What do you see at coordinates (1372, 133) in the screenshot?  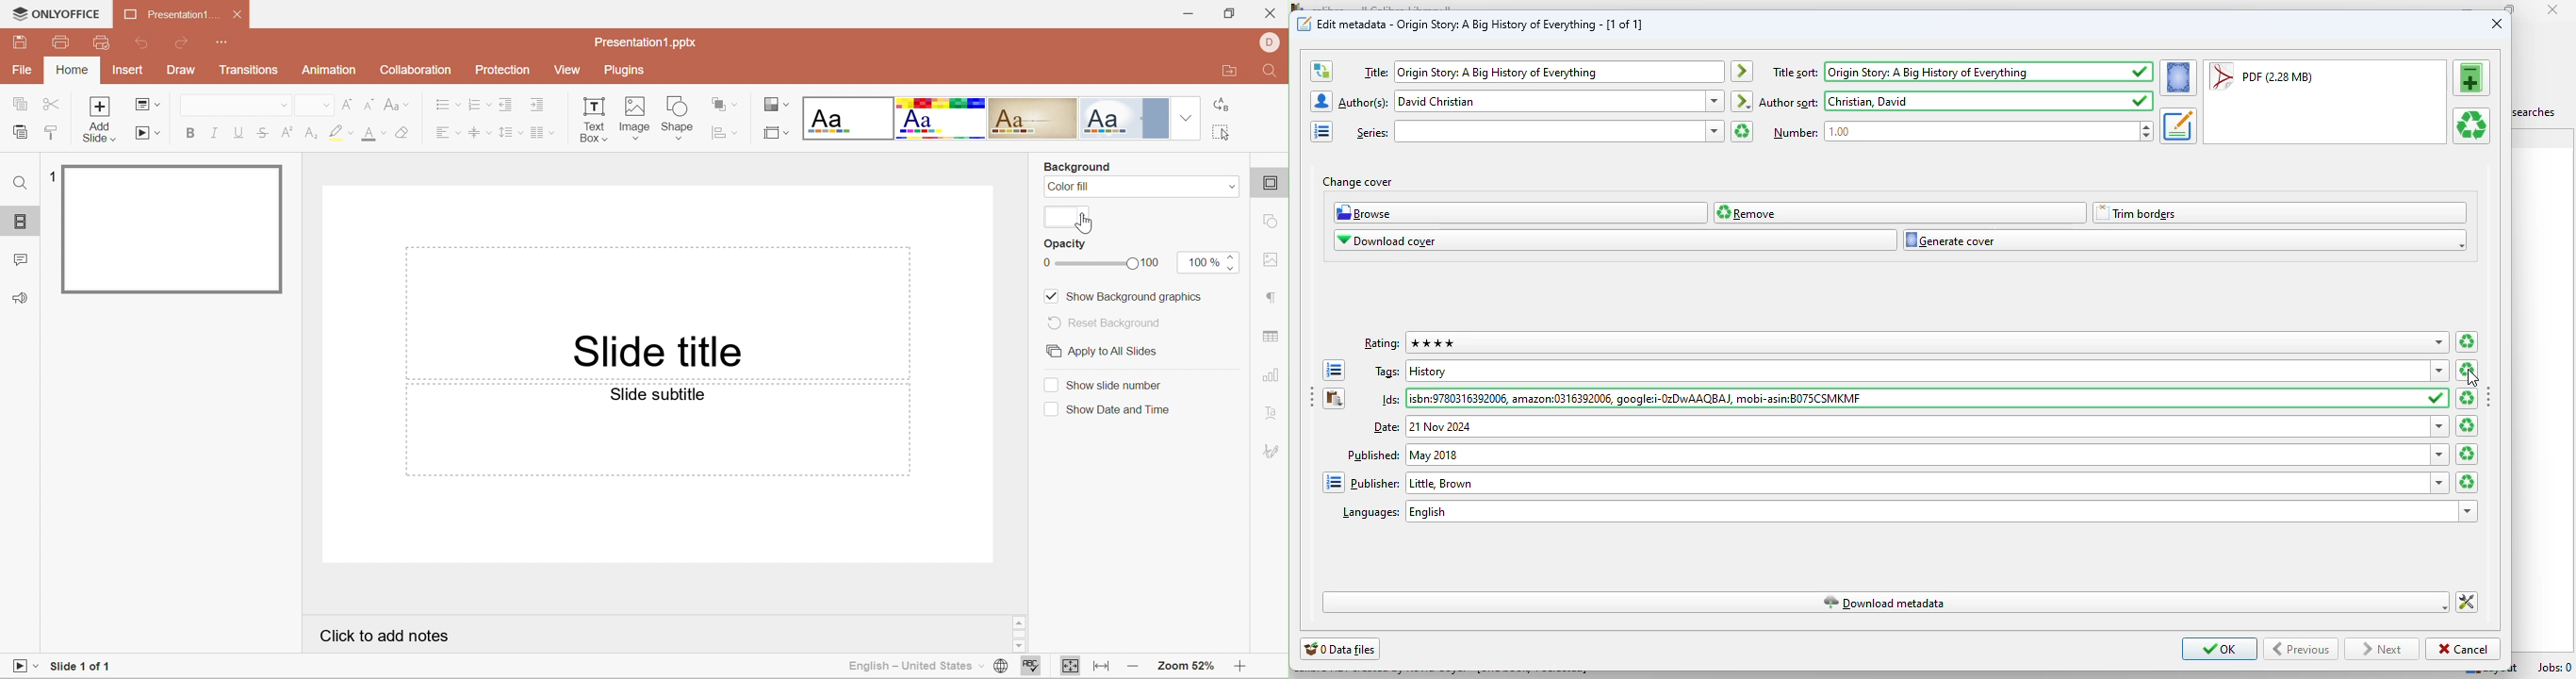 I see `text` at bounding box center [1372, 133].